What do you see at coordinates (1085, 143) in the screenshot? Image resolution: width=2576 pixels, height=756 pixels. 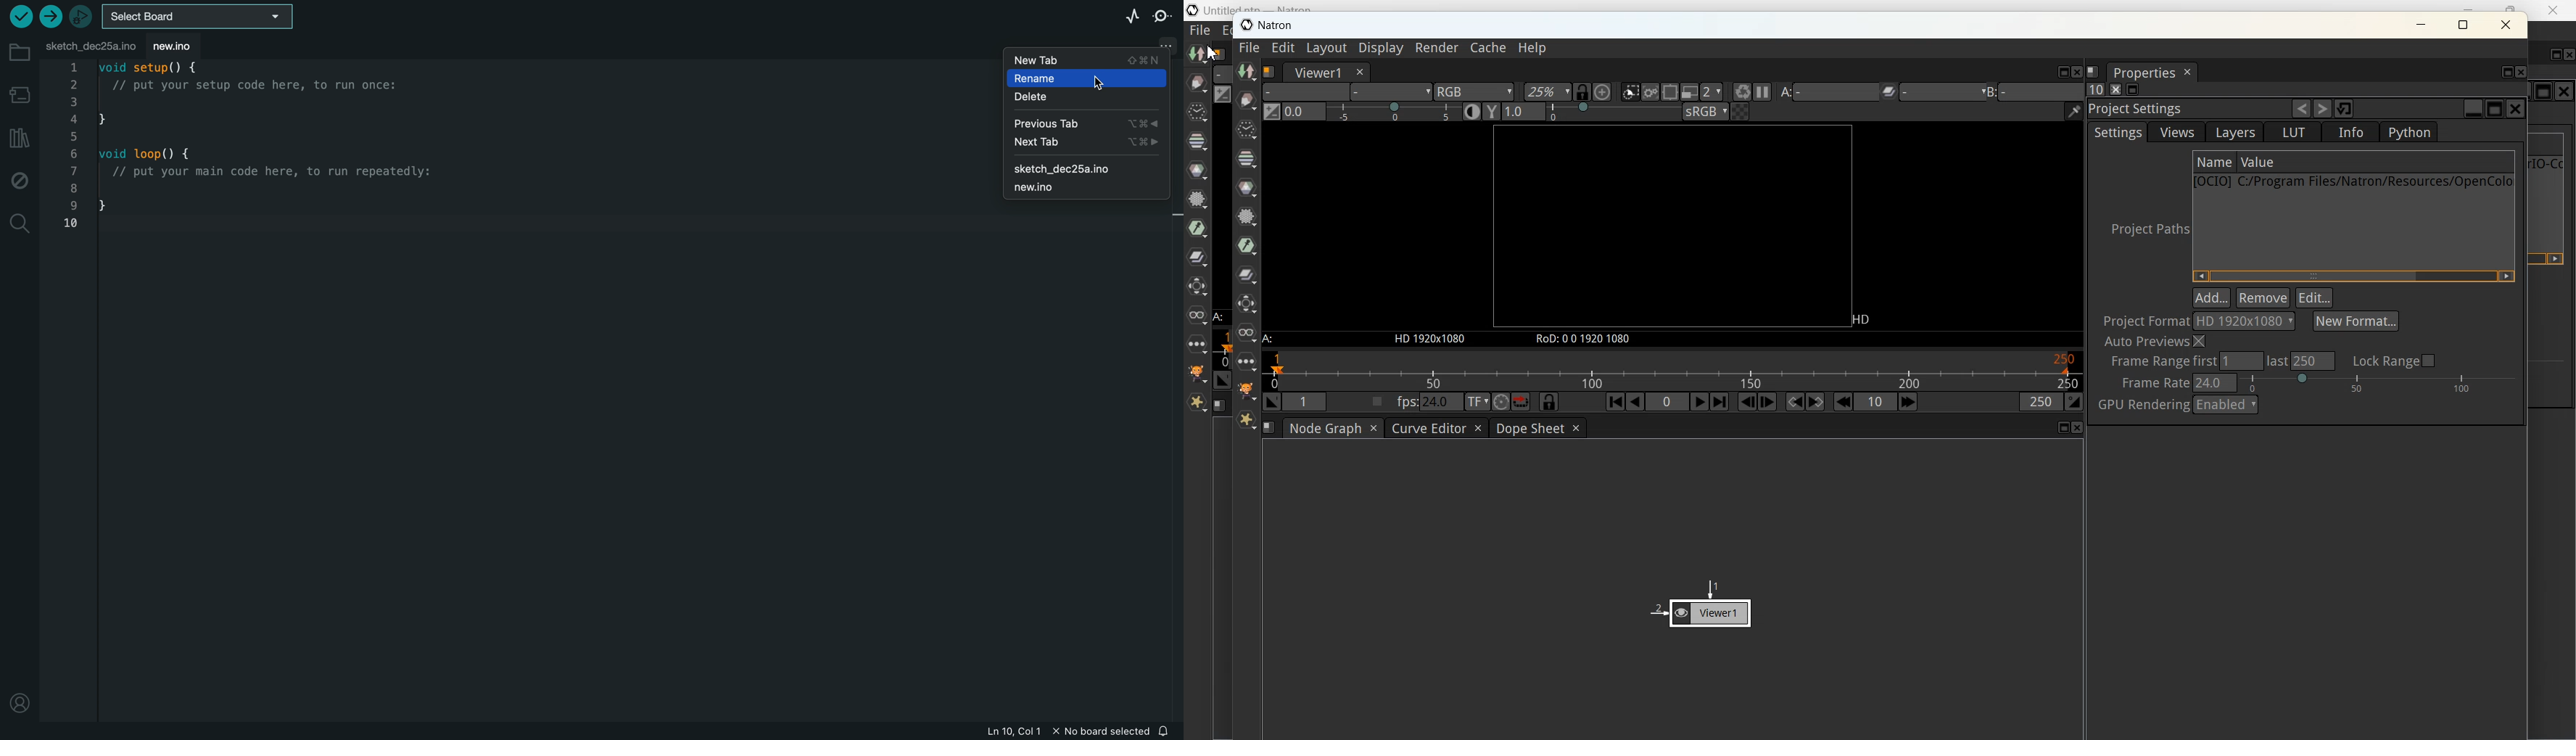 I see `next tab` at bounding box center [1085, 143].